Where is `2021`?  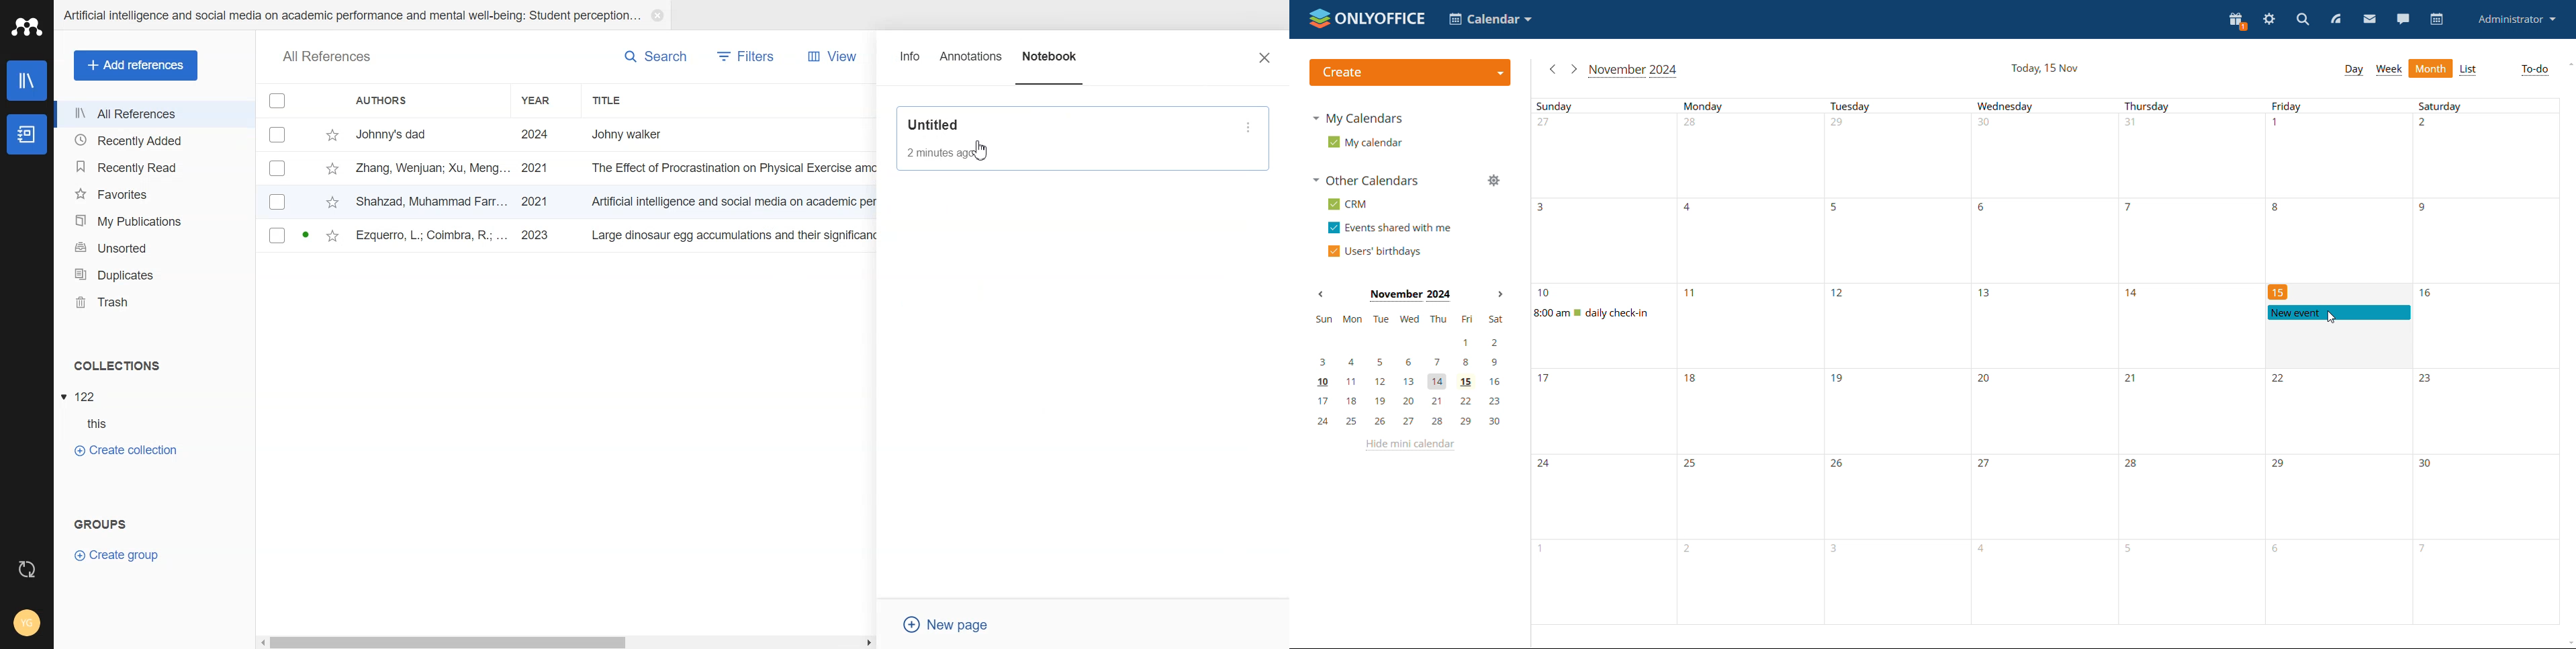
2021 is located at coordinates (535, 169).